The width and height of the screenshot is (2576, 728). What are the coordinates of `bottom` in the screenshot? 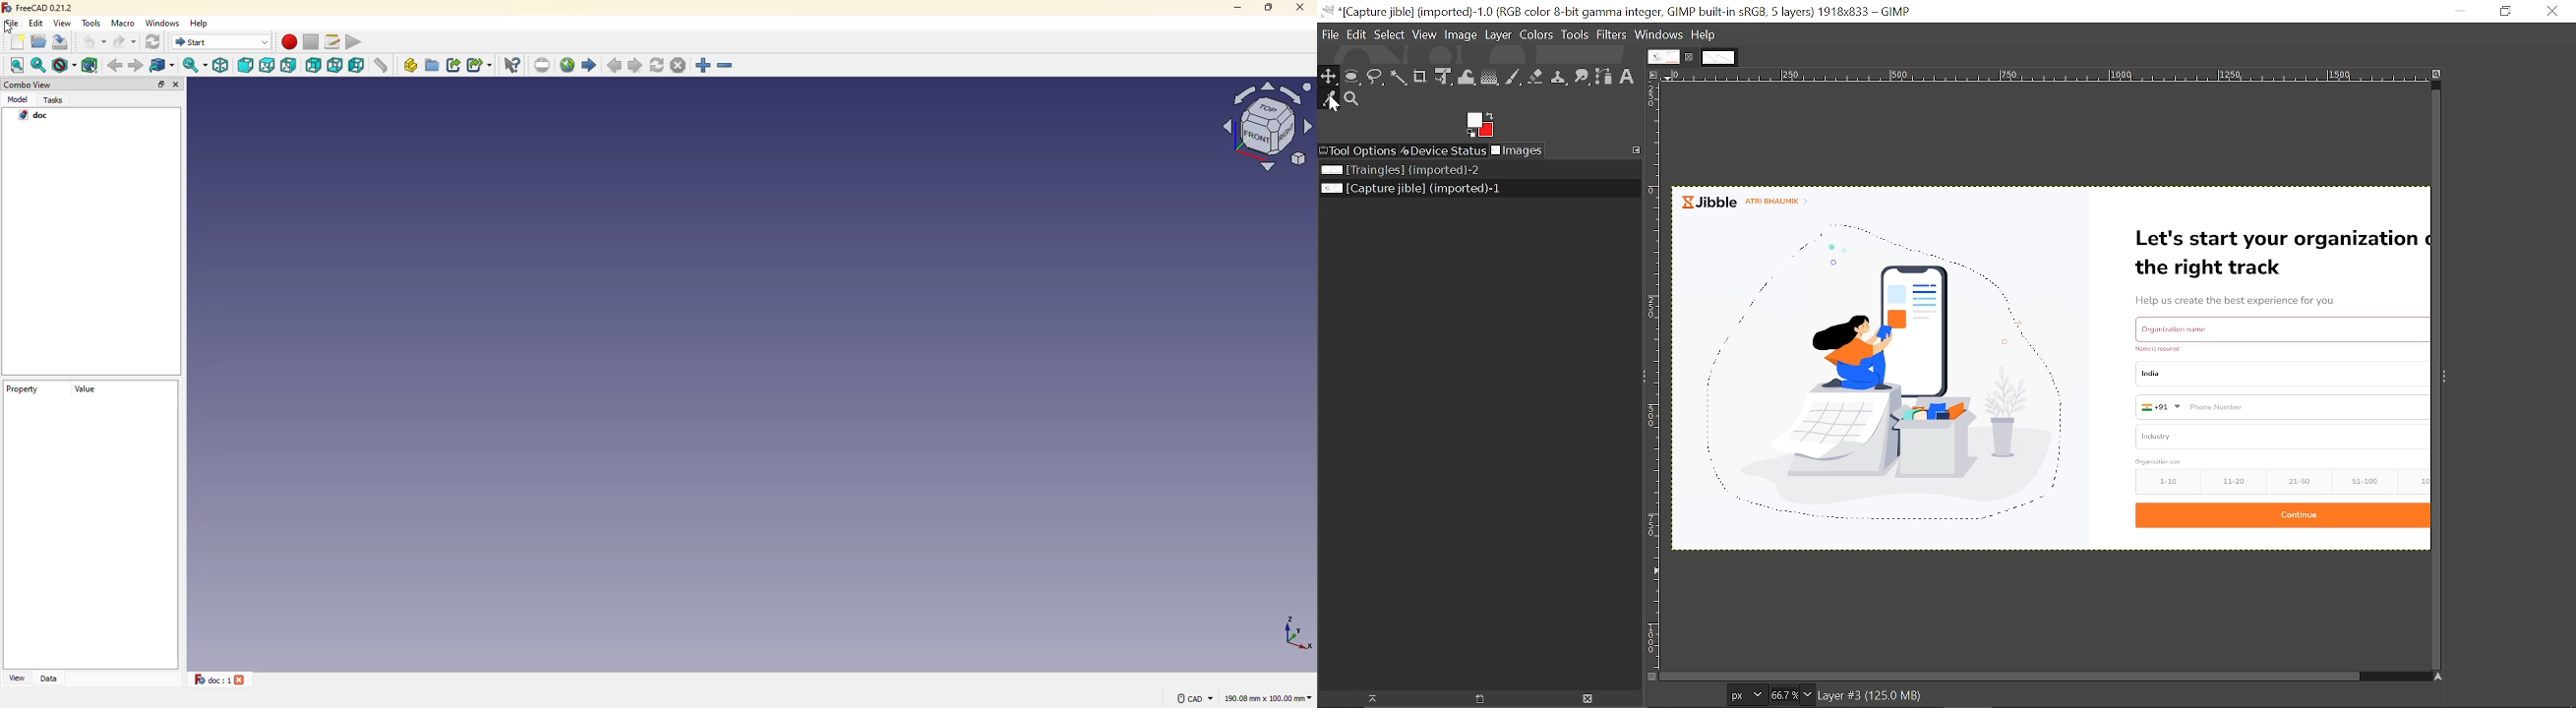 It's located at (336, 65).